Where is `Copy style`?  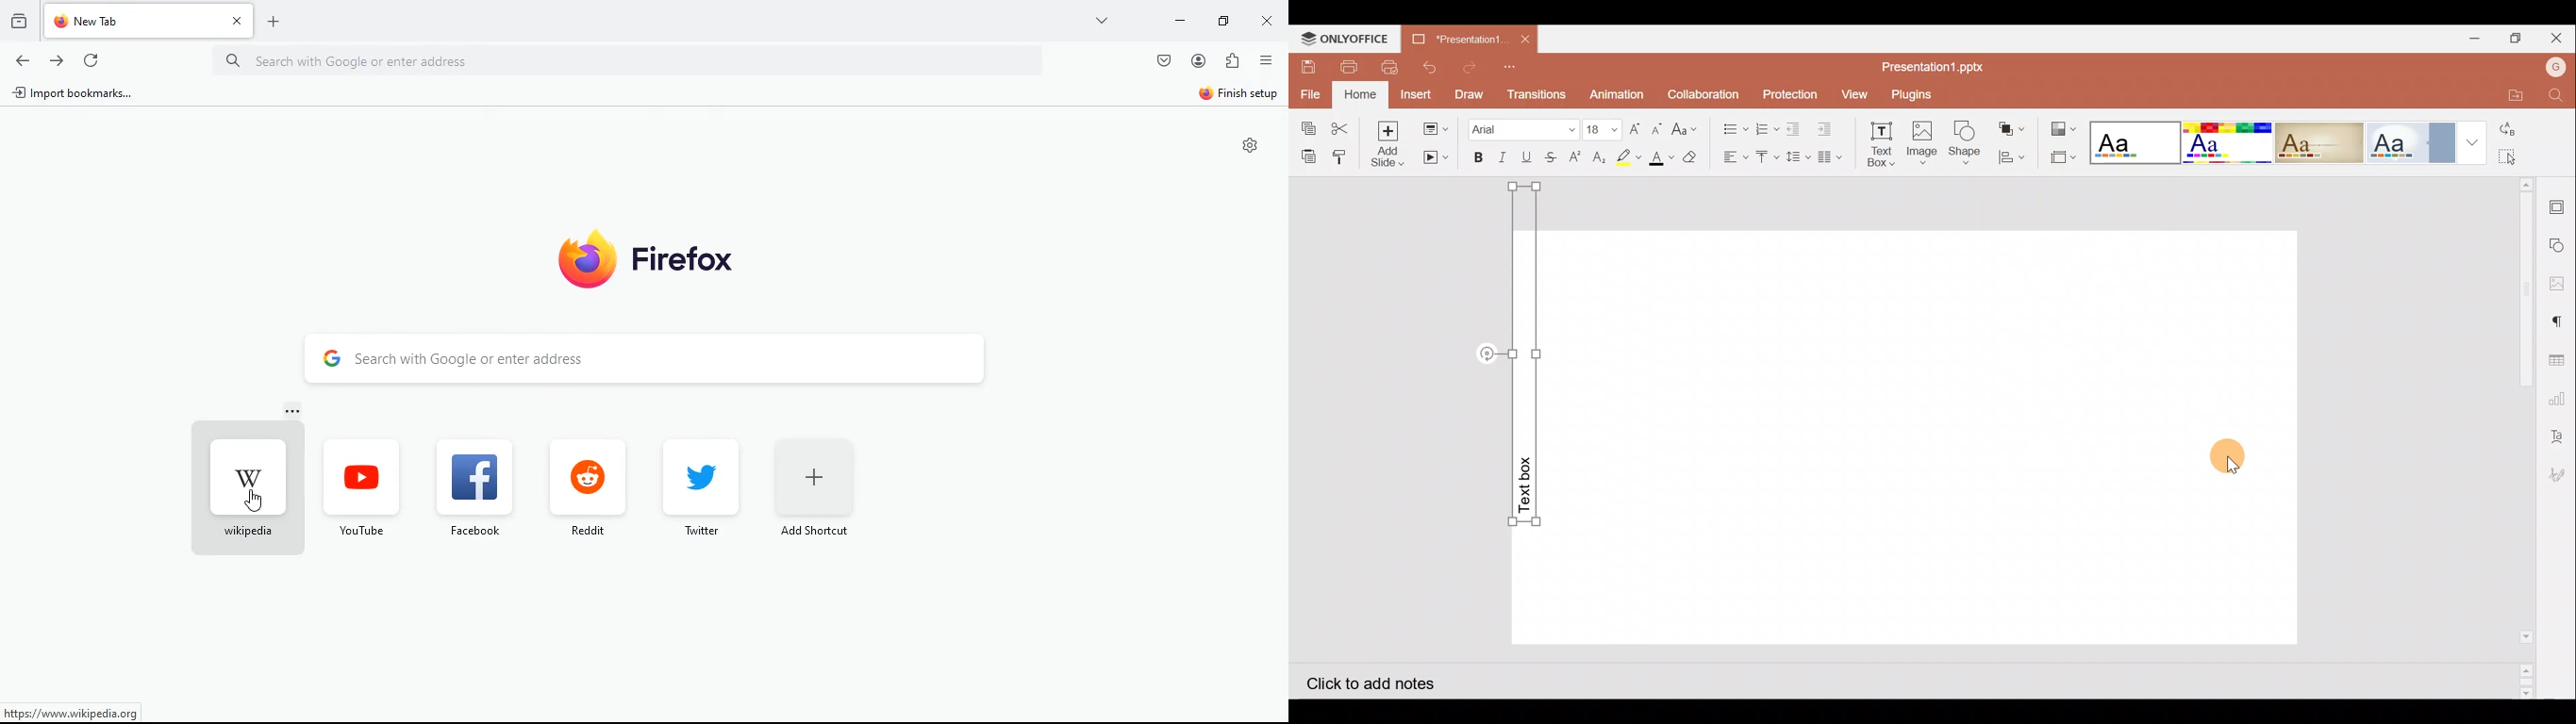
Copy style is located at coordinates (1344, 154).